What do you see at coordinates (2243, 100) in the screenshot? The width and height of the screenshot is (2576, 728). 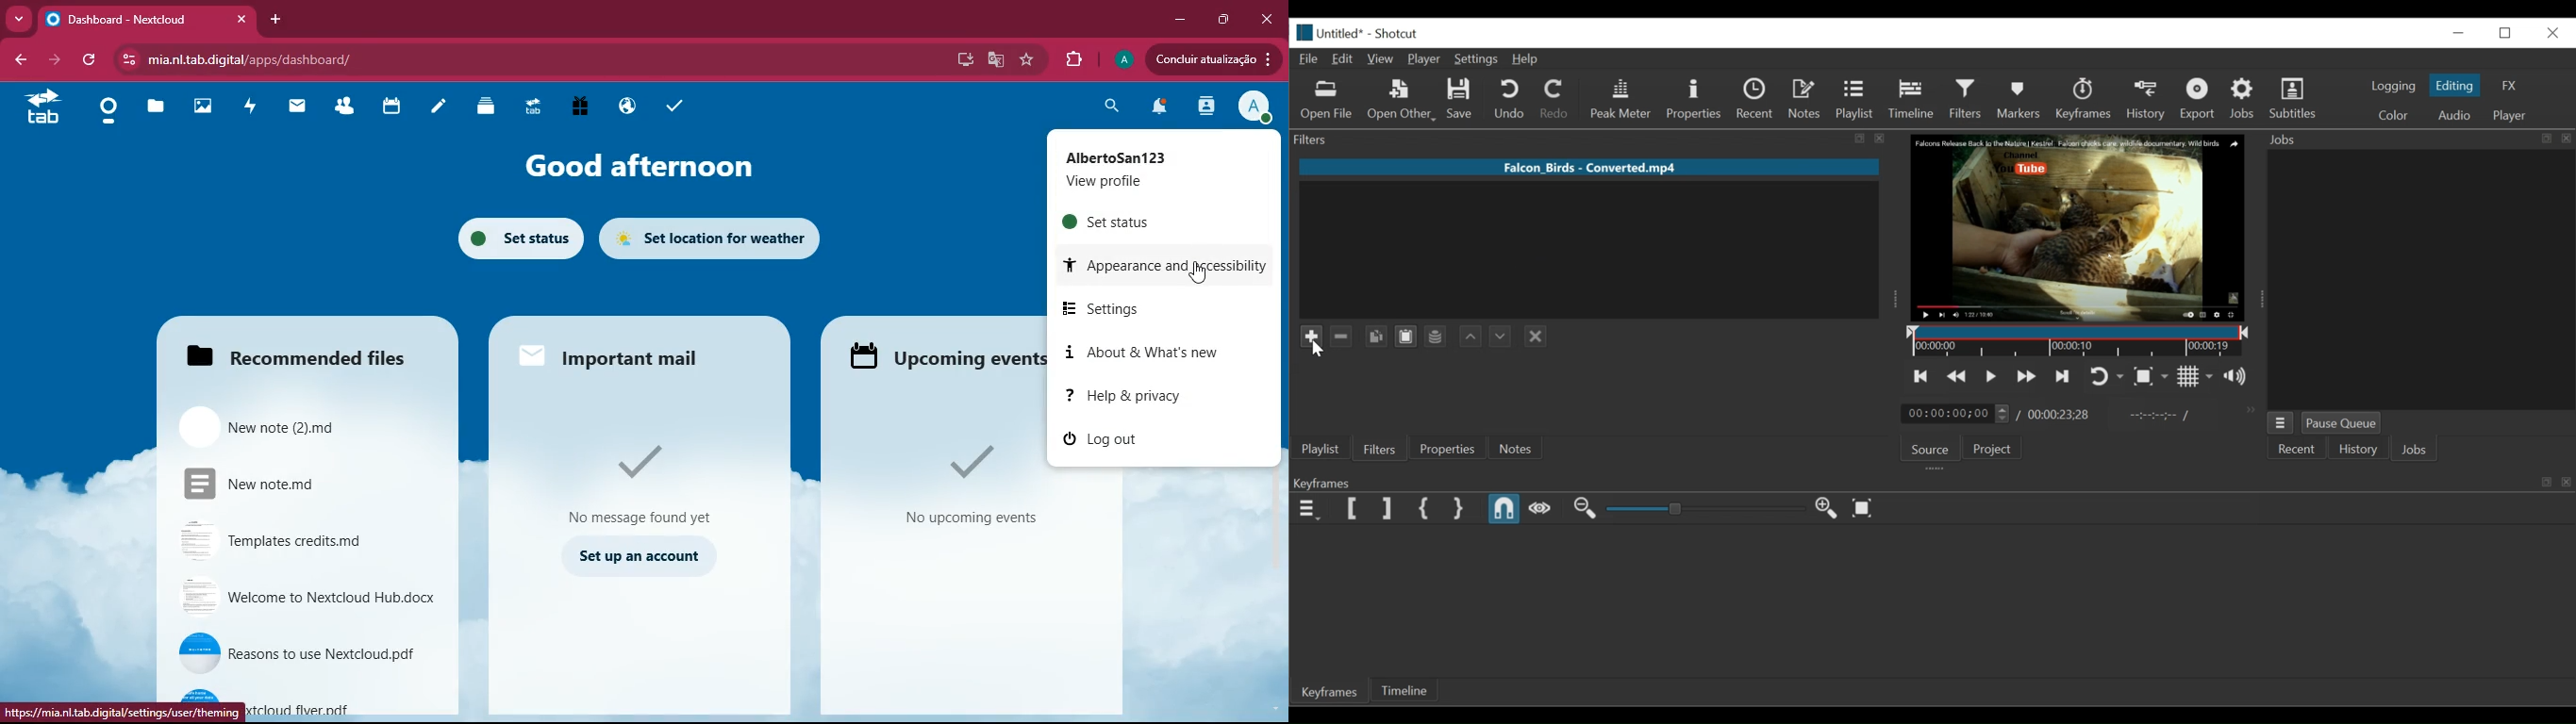 I see `Jobs` at bounding box center [2243, 100].